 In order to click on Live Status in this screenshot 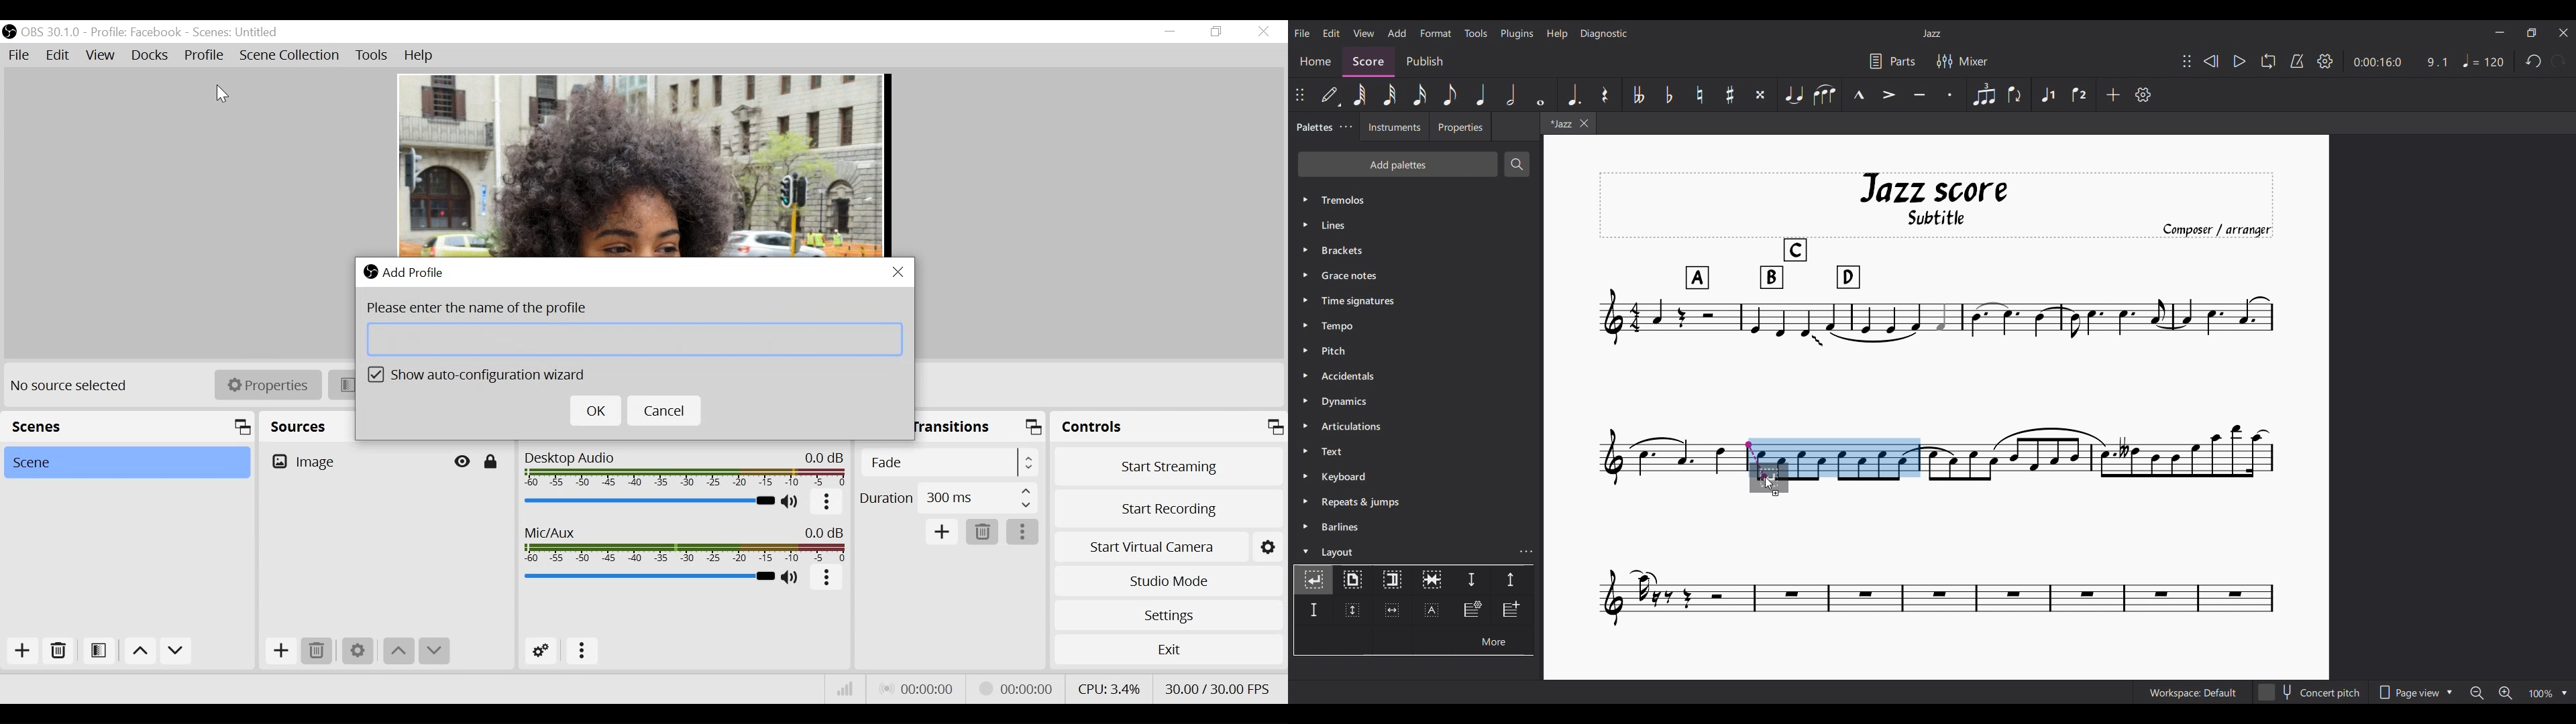, I will do `click(920, 688)`.